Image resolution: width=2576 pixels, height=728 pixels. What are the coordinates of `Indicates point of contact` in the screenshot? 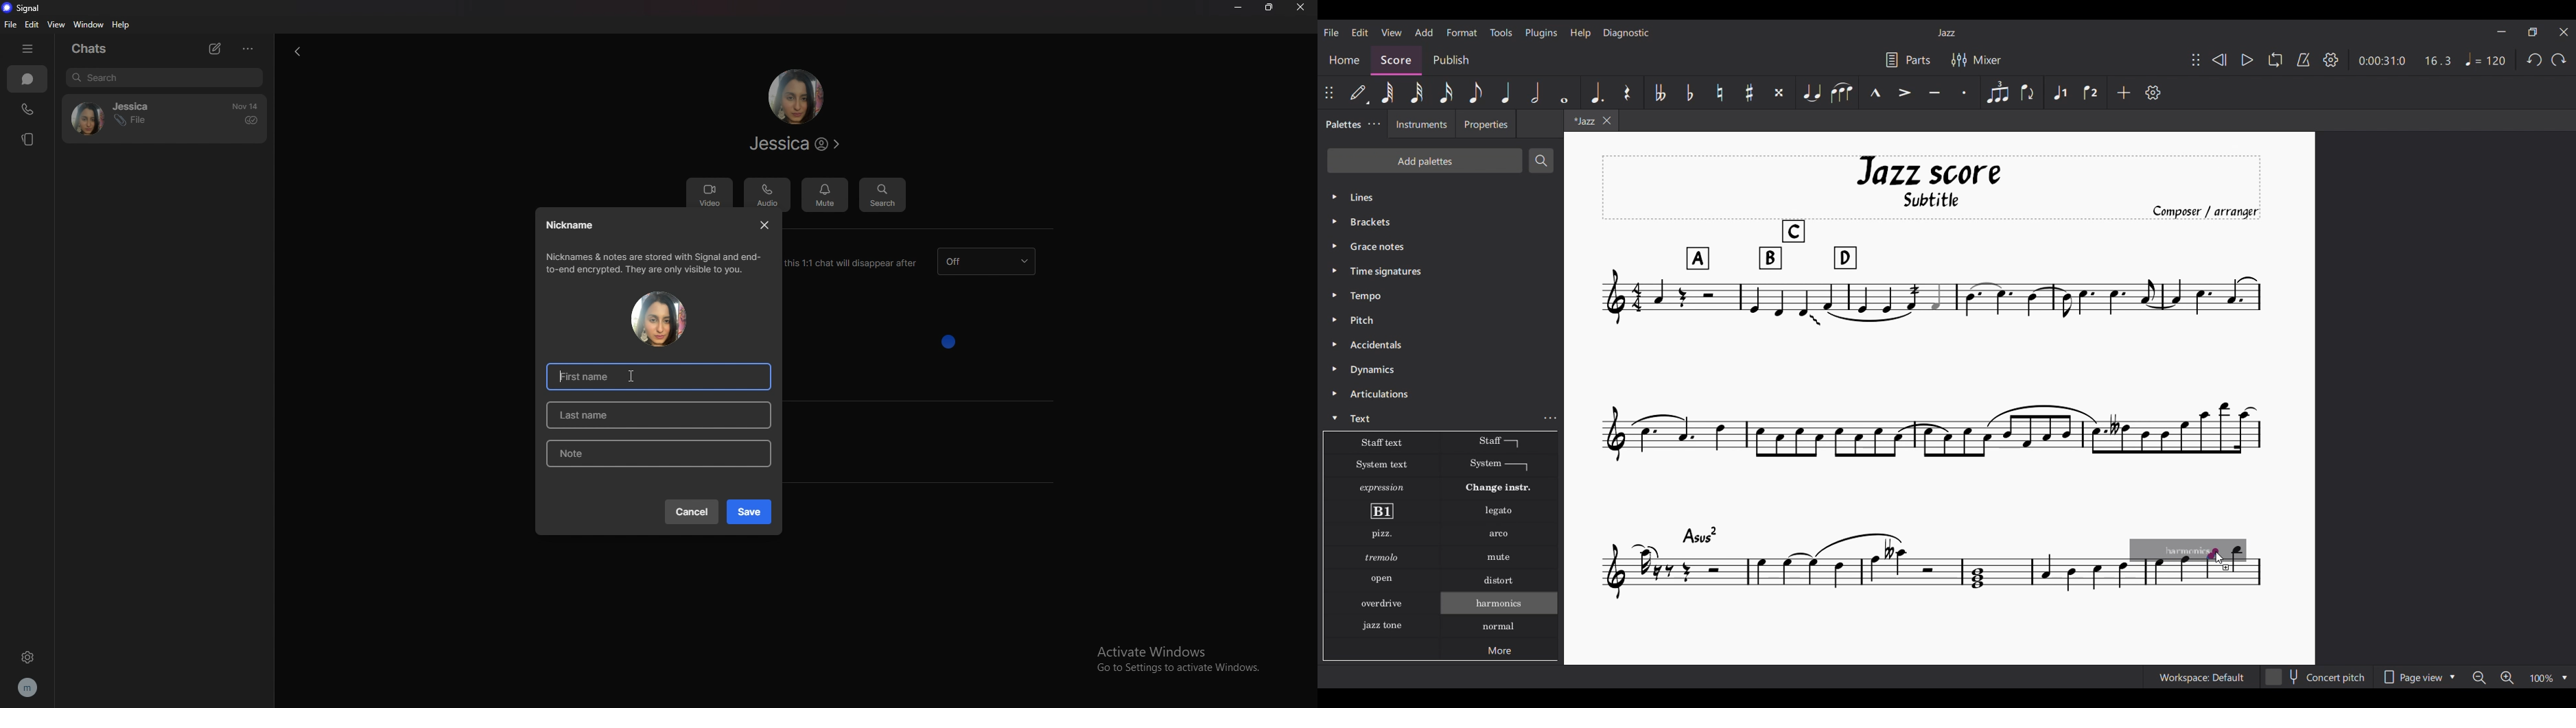 It's located at (2214, 553).